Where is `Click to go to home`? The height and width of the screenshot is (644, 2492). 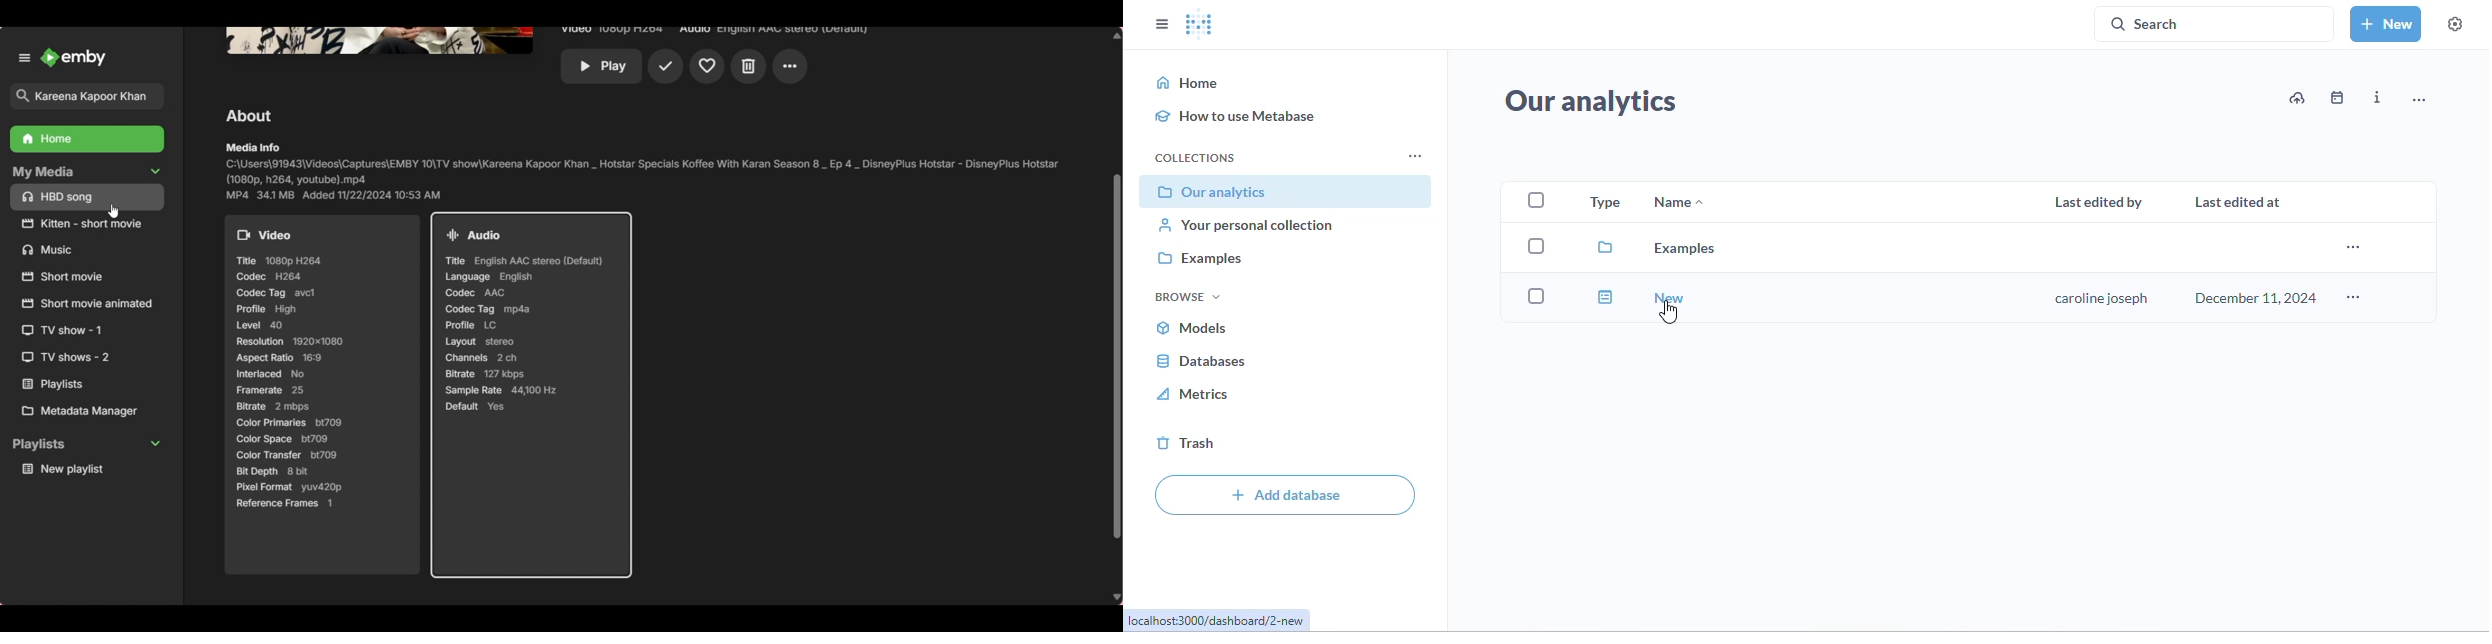 Click to go to home is located at coordinates (73, 57).